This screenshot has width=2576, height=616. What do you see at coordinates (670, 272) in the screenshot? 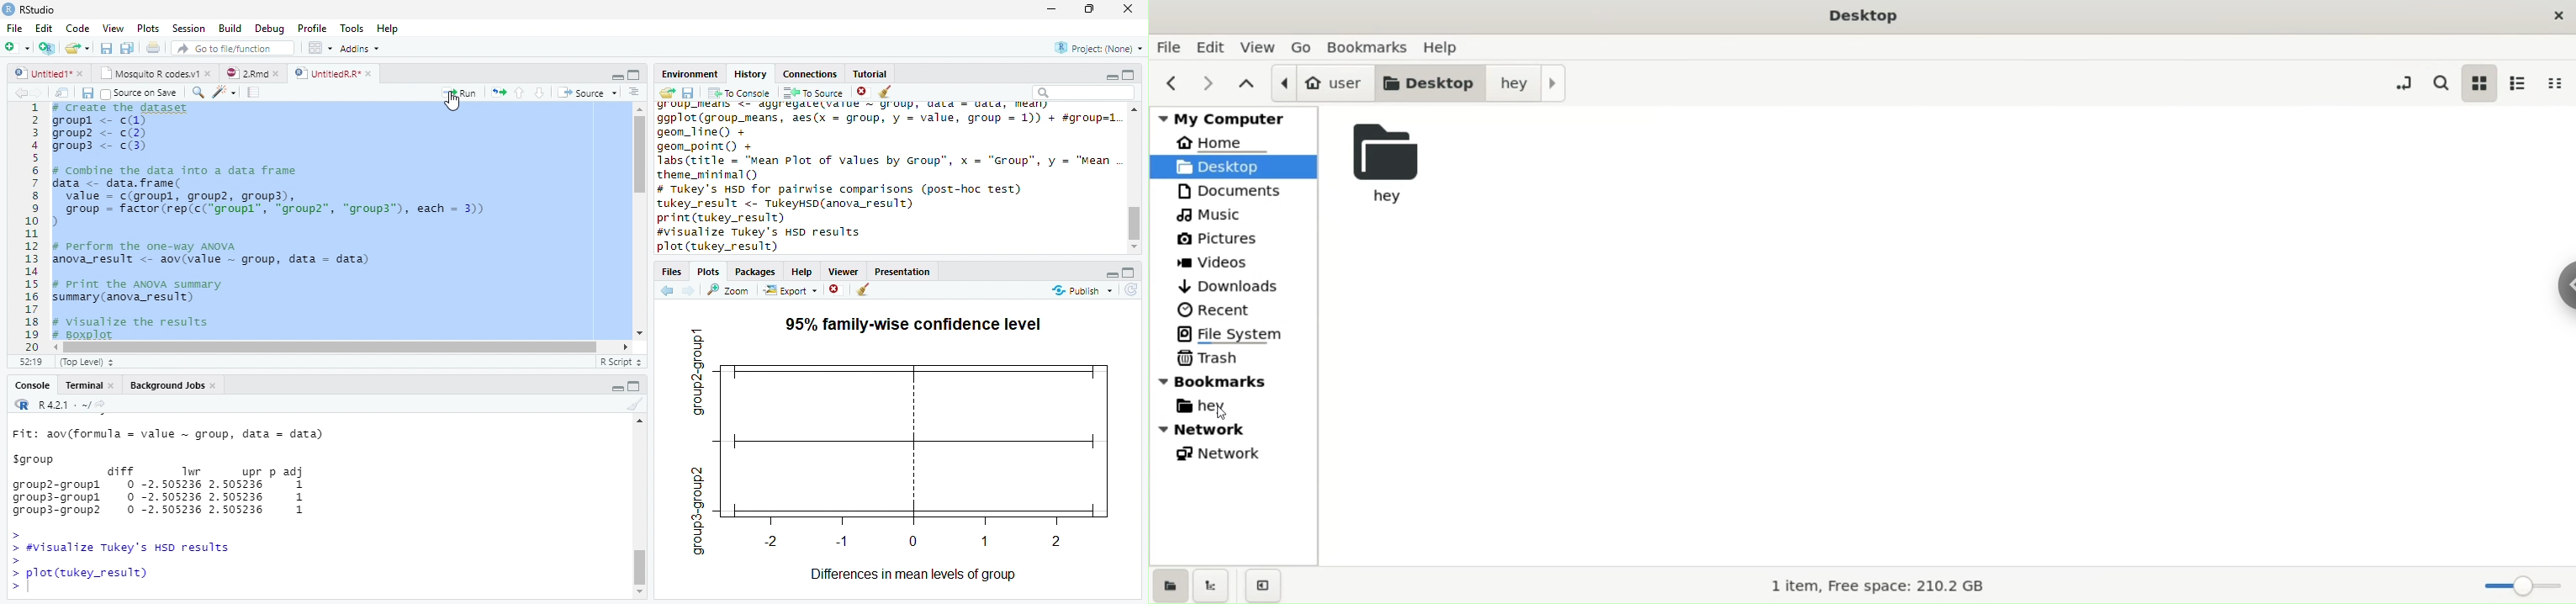
I see `Files` at bounding box center [670, 272].